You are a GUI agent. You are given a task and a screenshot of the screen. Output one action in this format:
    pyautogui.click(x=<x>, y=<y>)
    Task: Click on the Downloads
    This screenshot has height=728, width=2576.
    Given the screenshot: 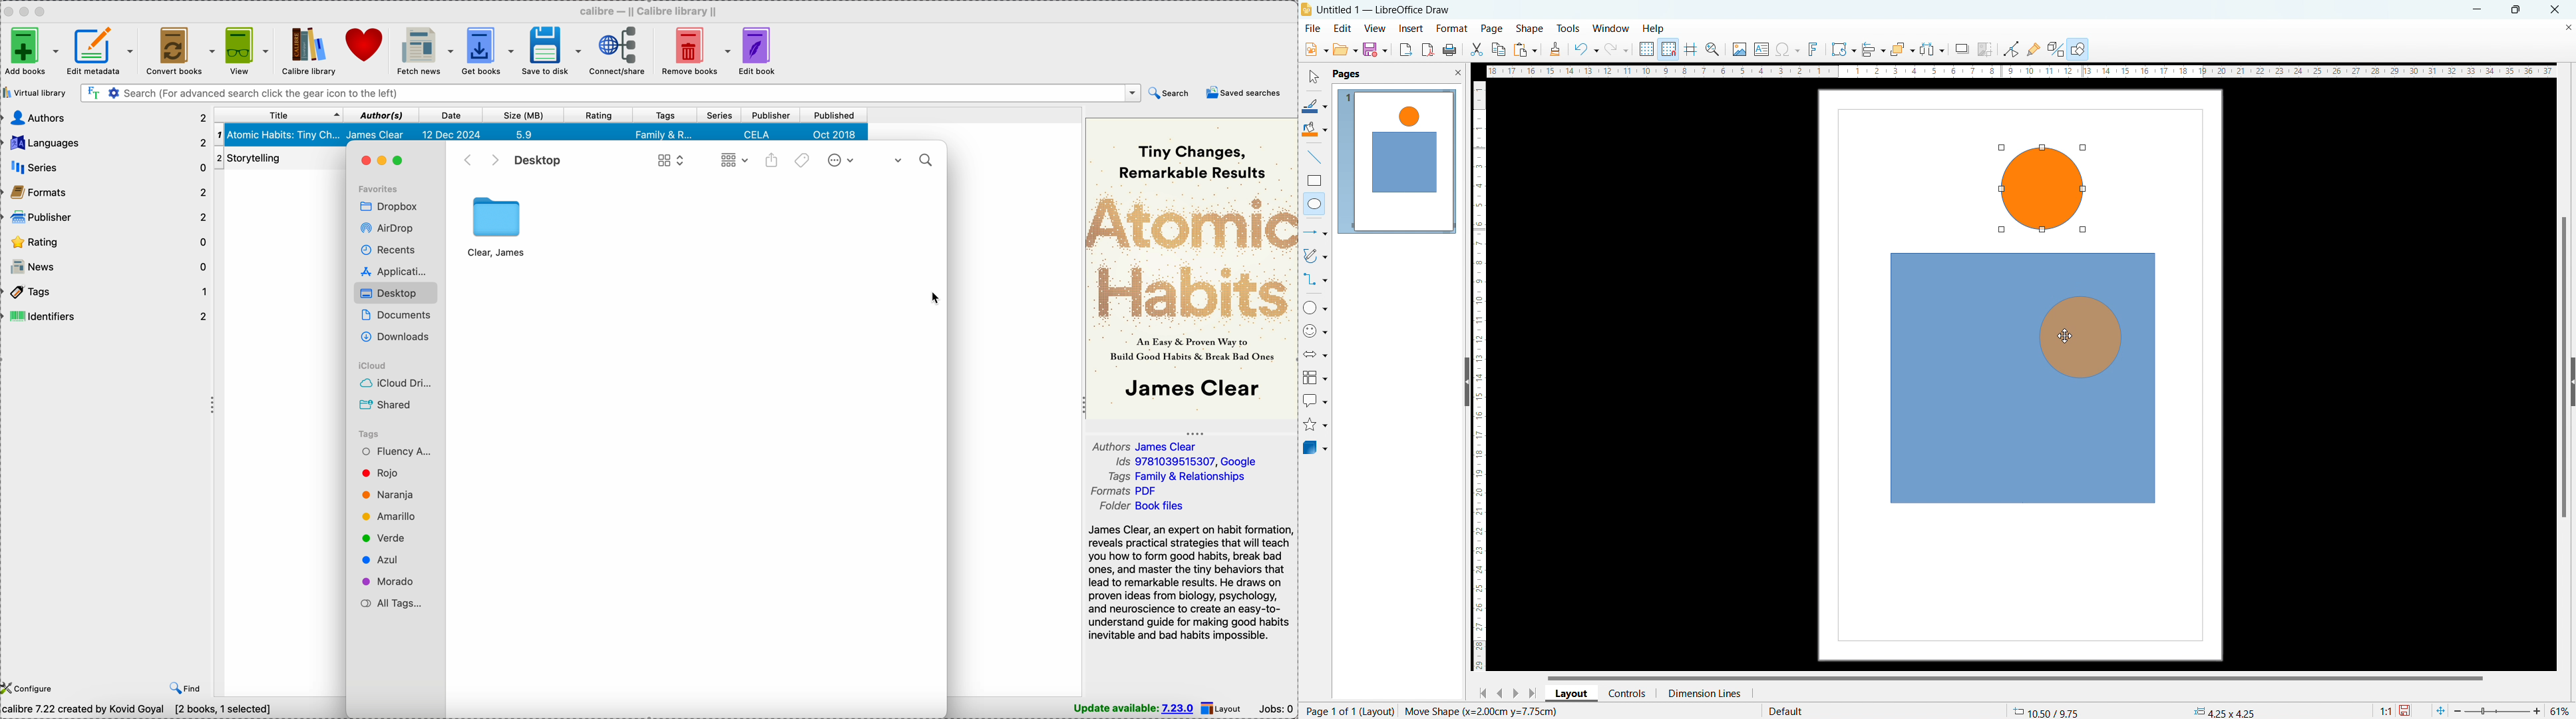 What is the action you would take?
    pyautogui.click(x=393, y=336)
    